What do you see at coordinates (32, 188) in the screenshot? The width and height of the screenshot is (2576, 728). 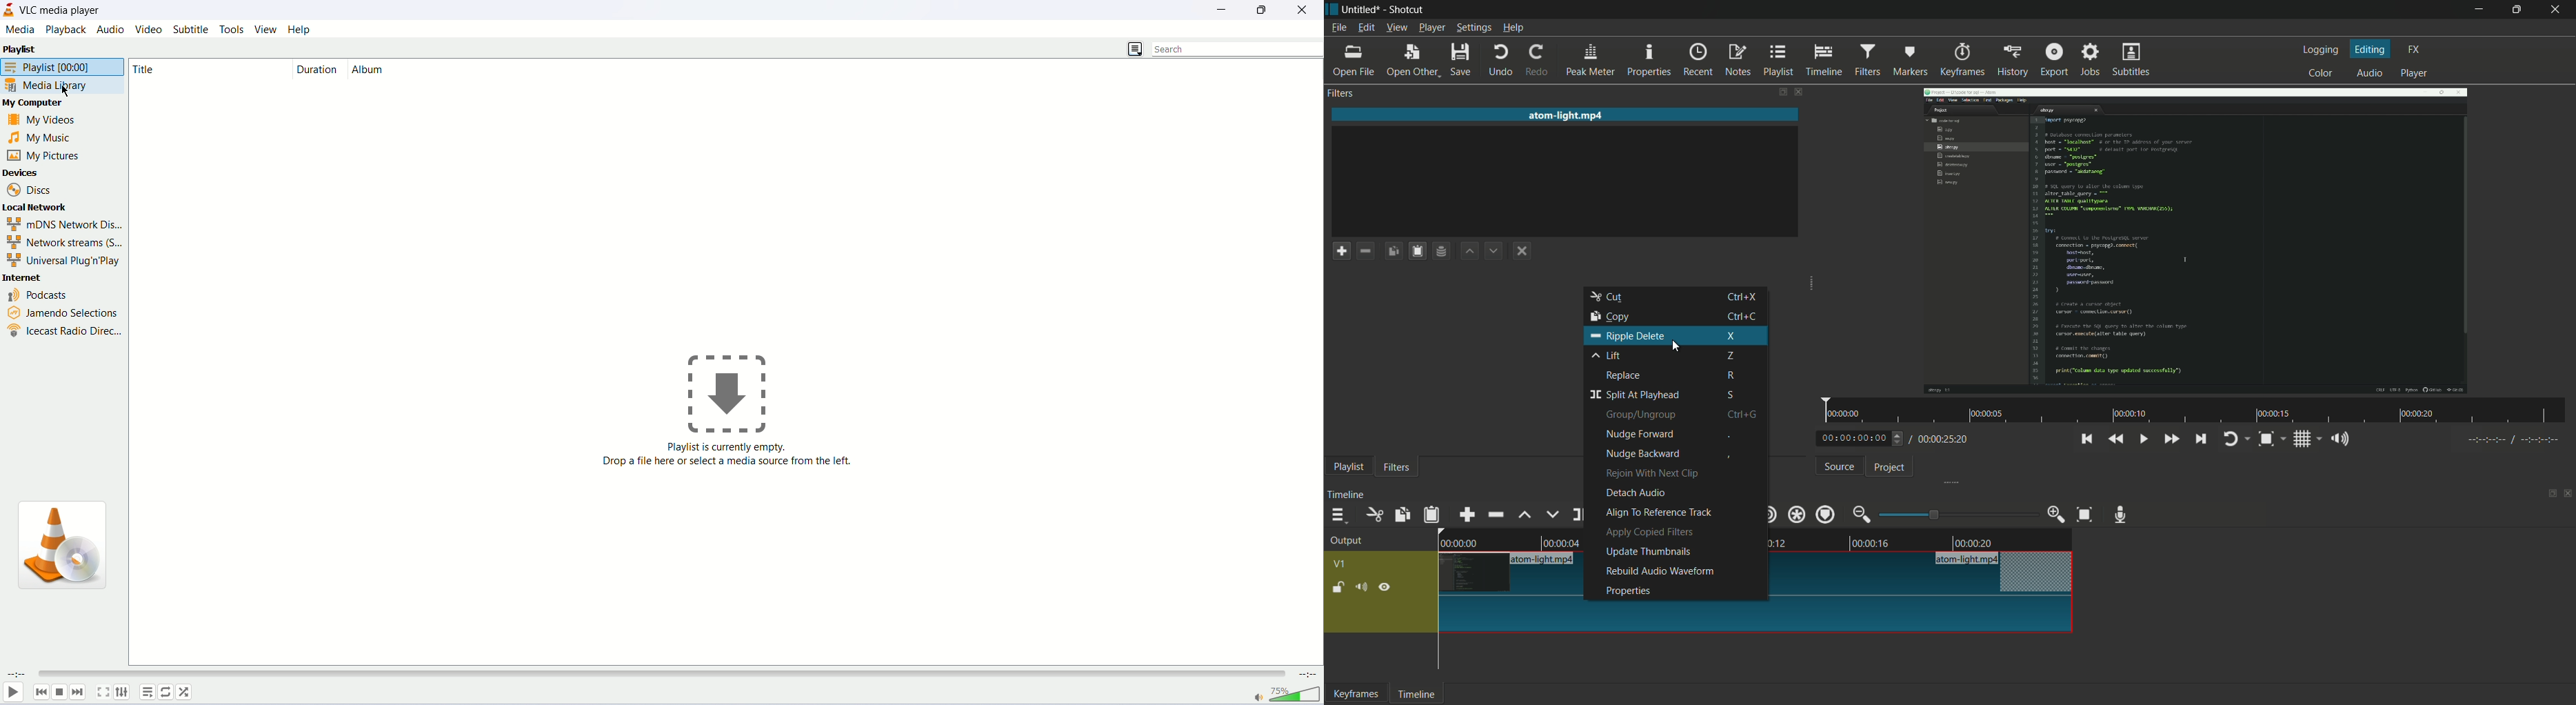 I see `discs` at bounding box center [32, 188].